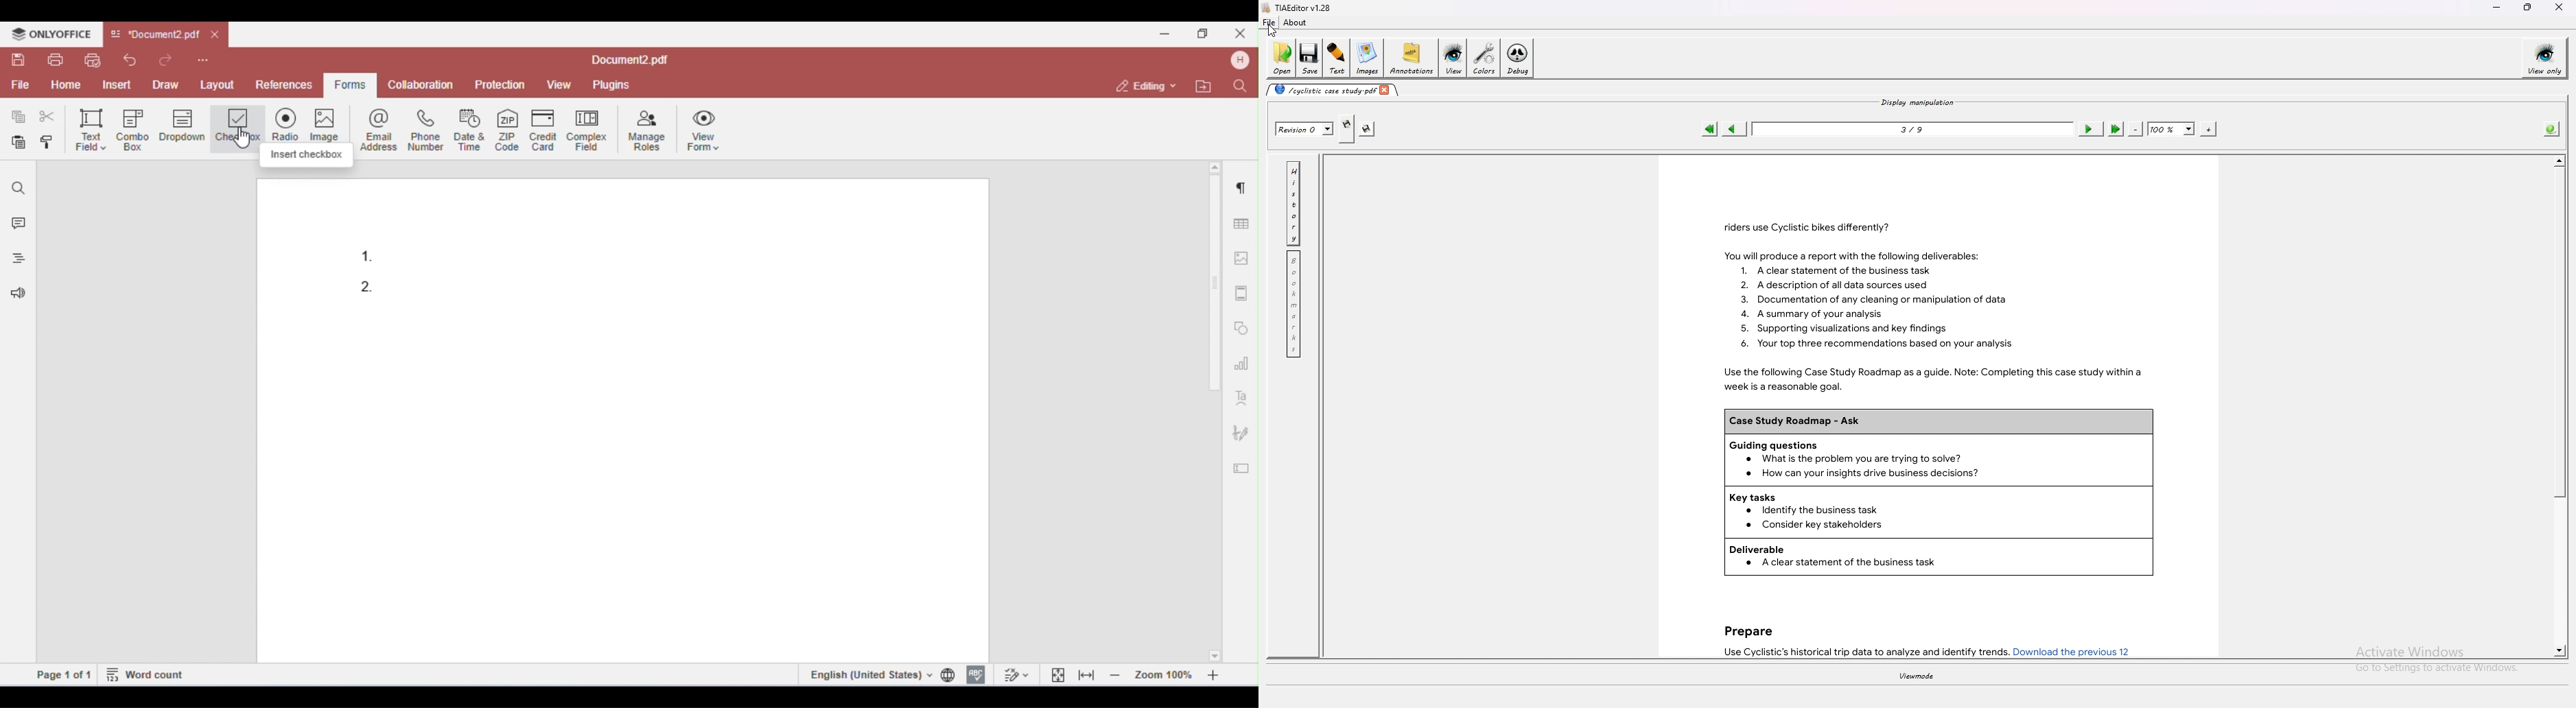  Describe the element at coordinates (1879, 301) in the screenshot. I see `You will produce a report with the following deliverables:
1. Aclear statement of the business task
2. A description of all data sources used
3. Documentation of any cleaning or manipulation of data
4. A summary of your analysis
5. Supporting visualizations and key findings
6. Your top three recommendations based on your analysis` at that location.